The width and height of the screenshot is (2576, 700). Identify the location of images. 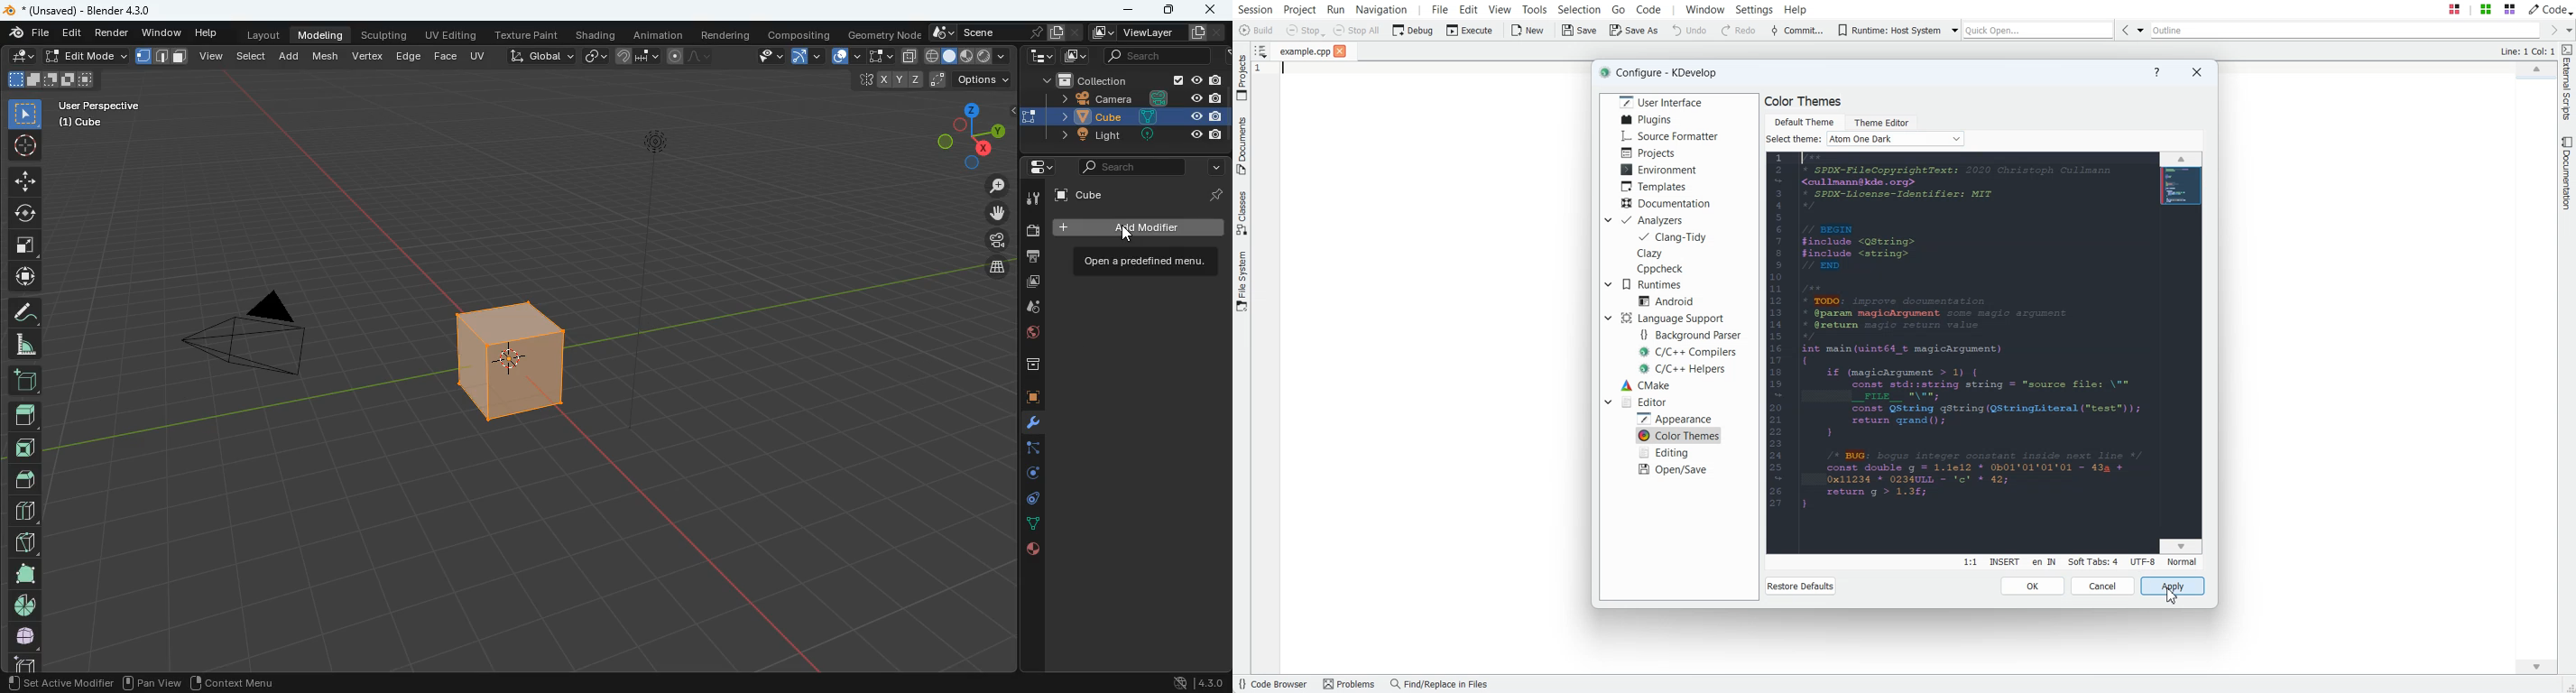
(1075, 55).